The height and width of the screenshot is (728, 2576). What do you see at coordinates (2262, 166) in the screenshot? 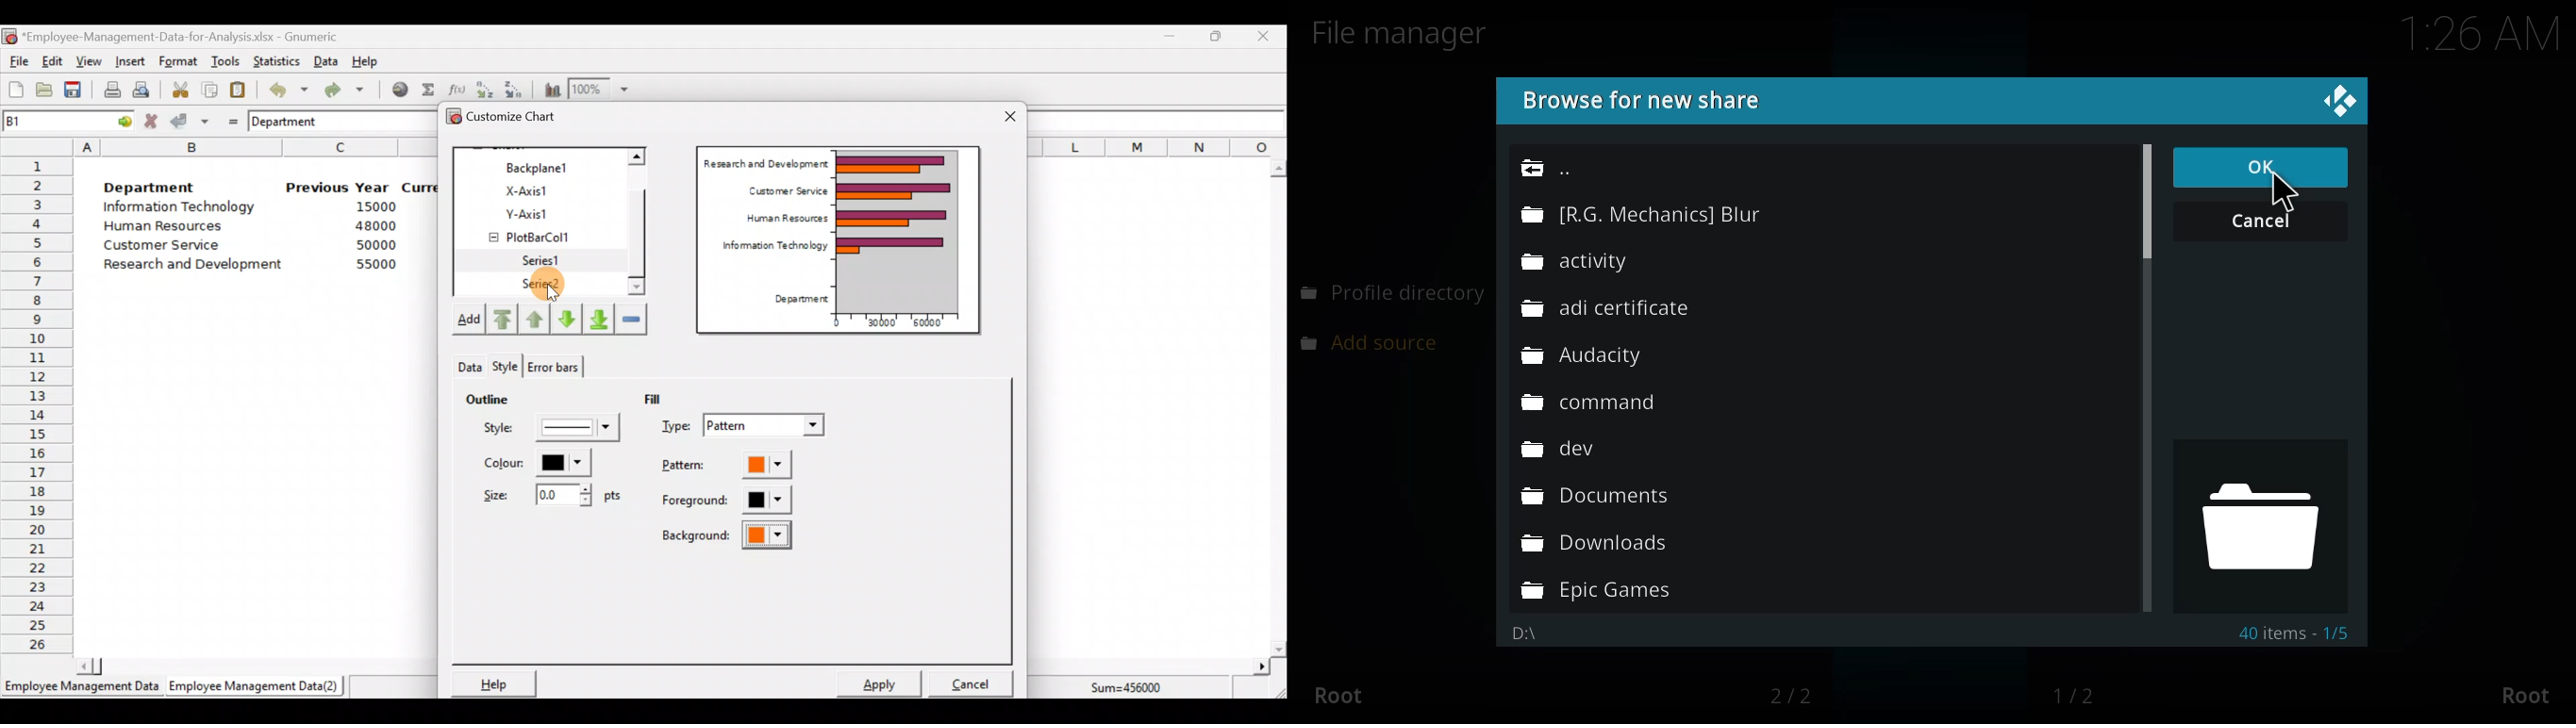
I see `ok` at bounding box center [2262, 166].